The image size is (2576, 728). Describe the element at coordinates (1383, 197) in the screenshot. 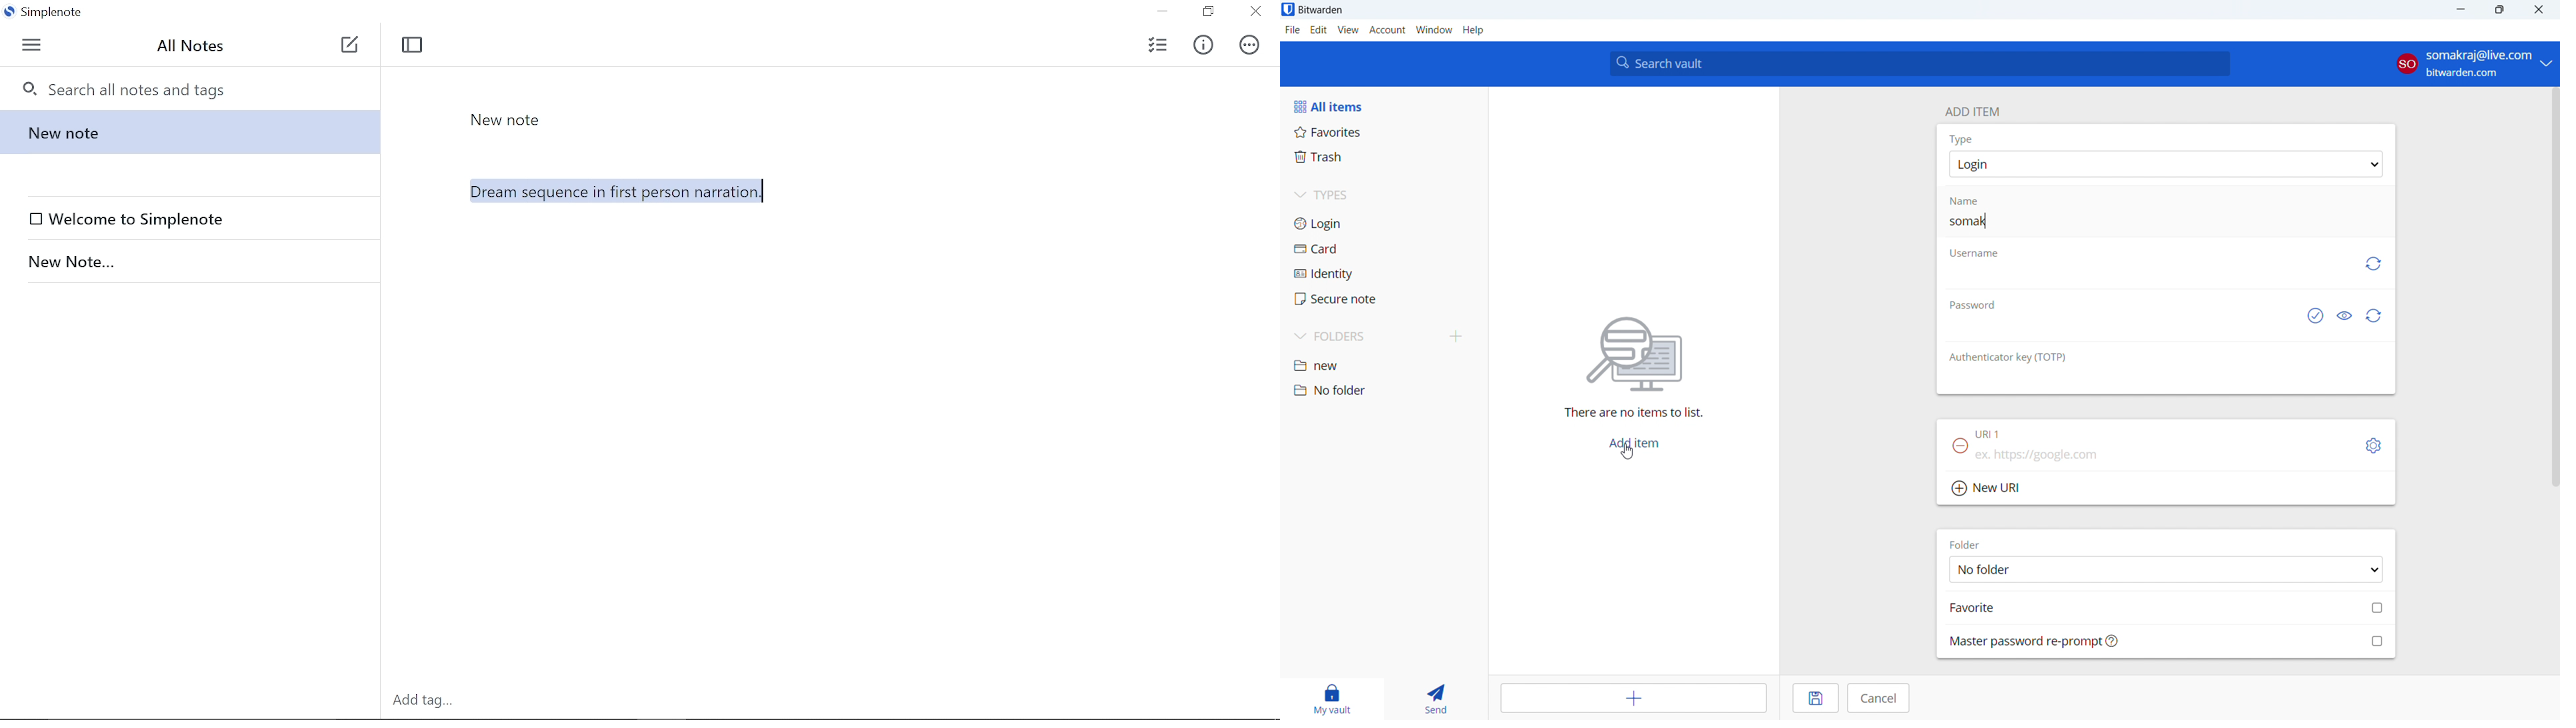

I see `types` at that location.